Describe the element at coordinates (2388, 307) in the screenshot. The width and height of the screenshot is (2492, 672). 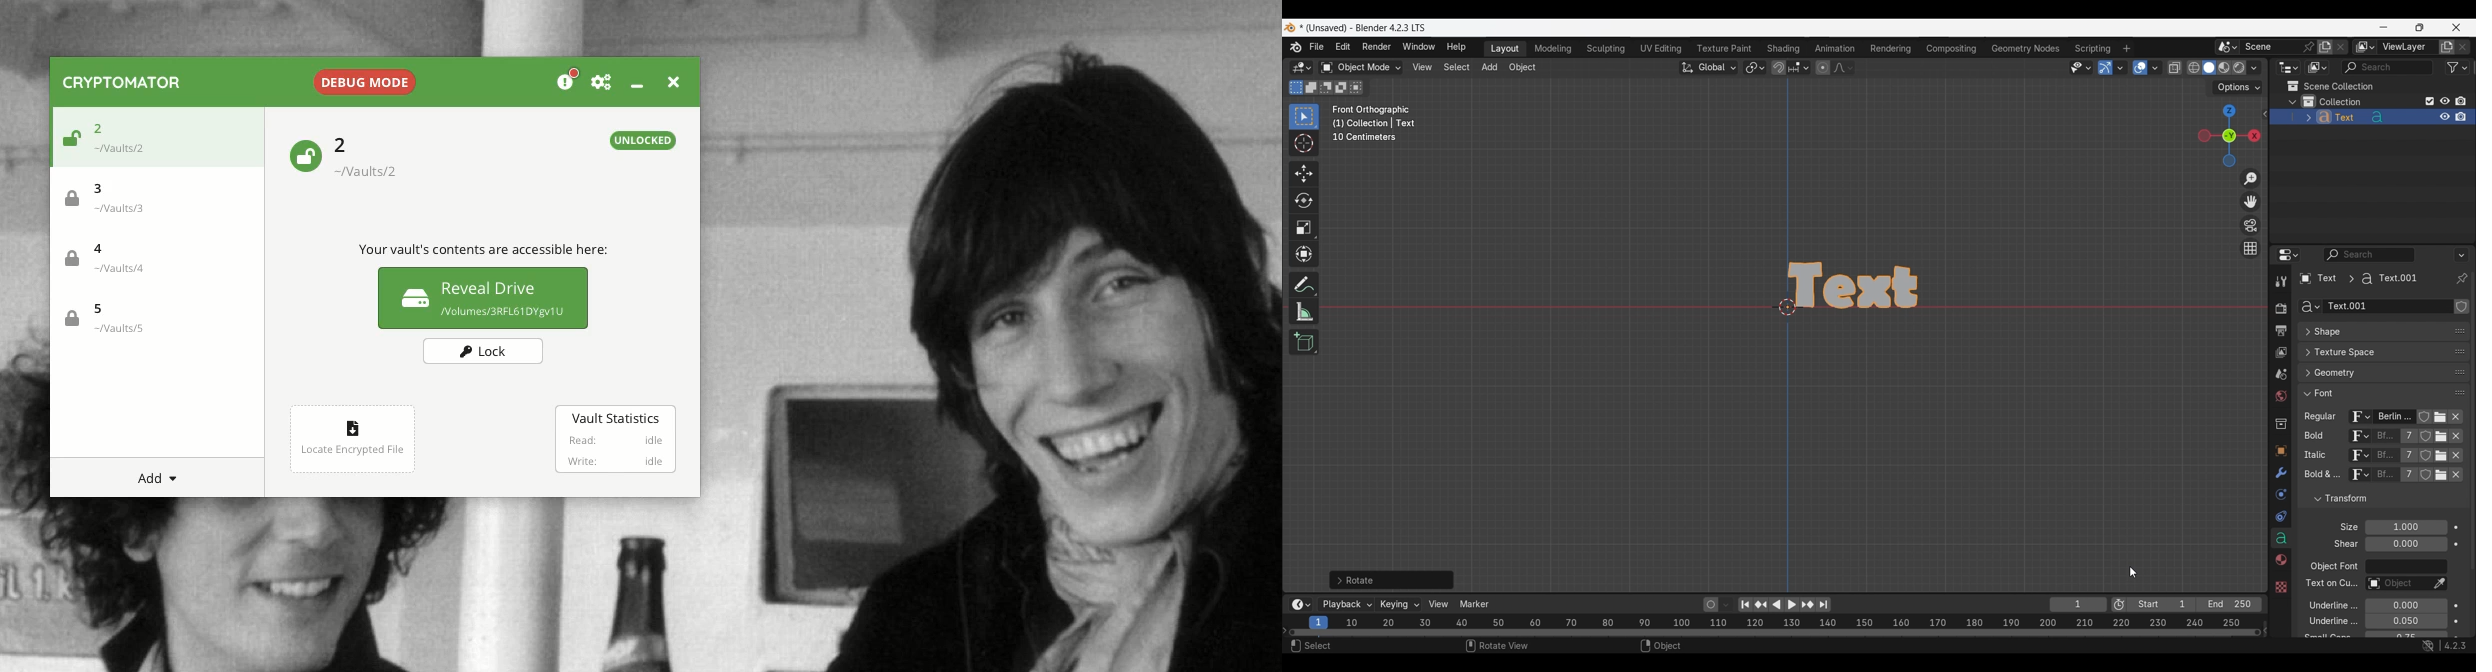
I see `Name` at that location.